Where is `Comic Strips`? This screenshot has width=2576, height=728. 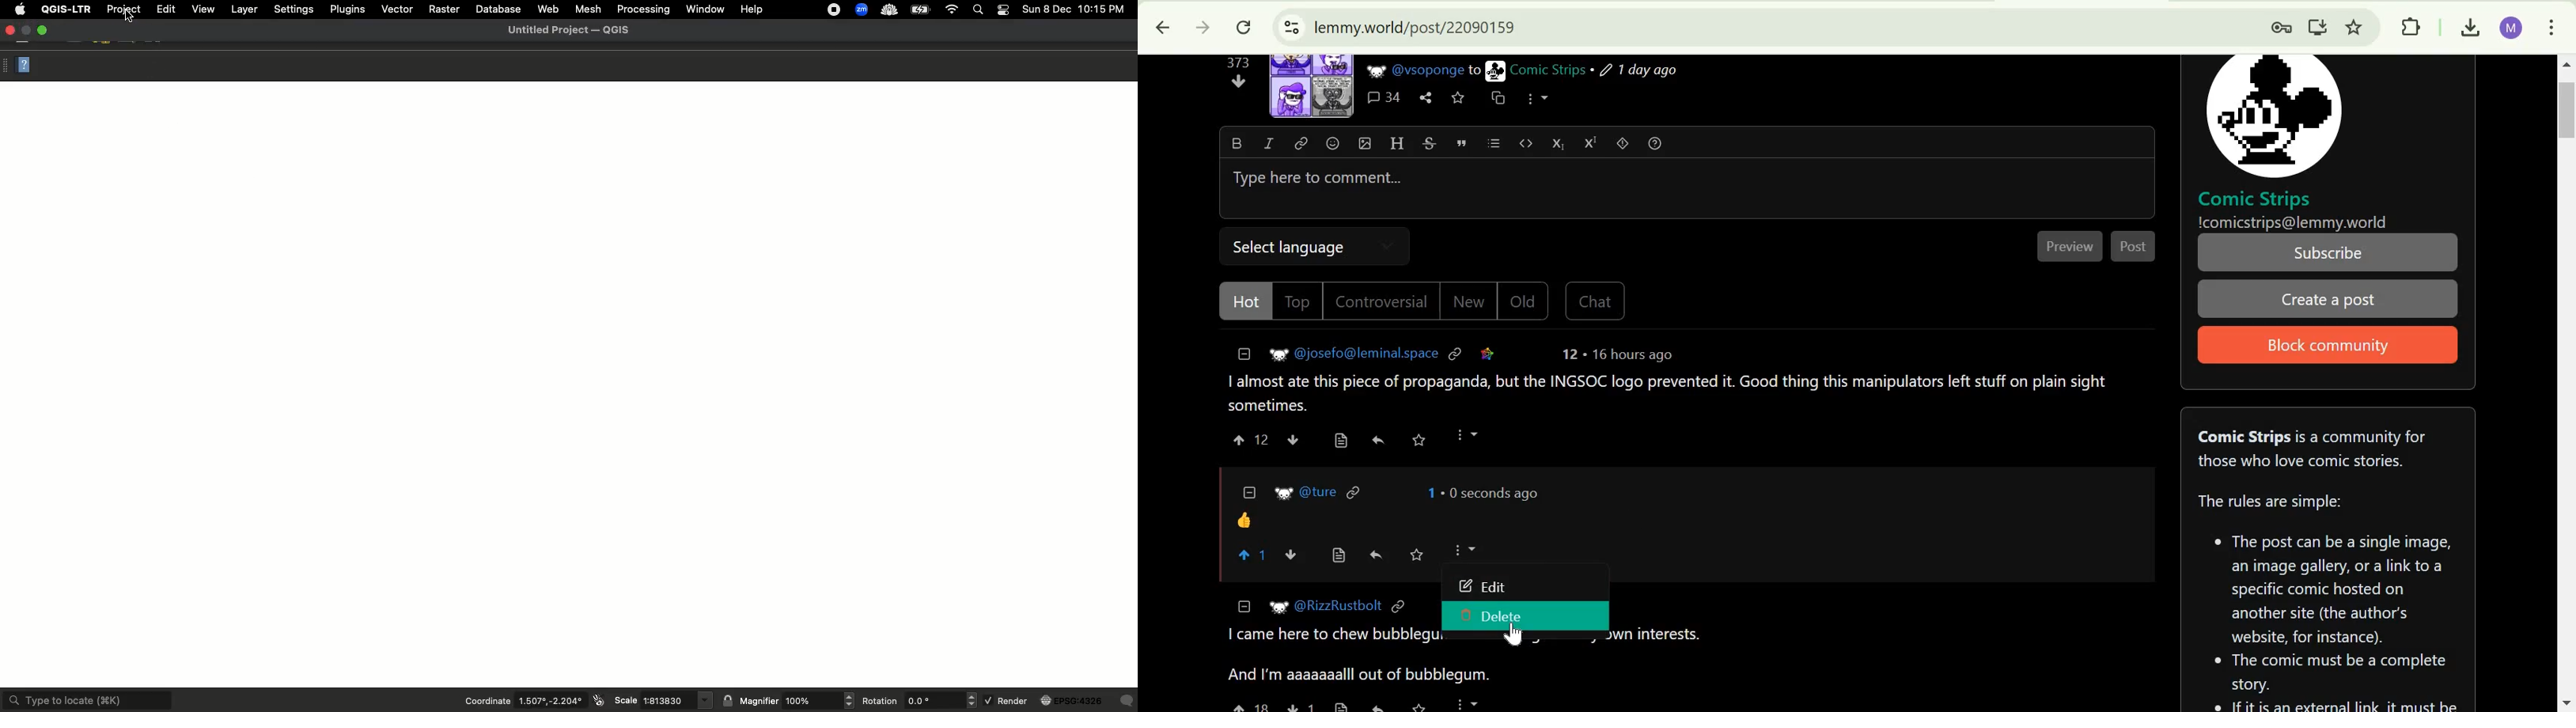
Comic Strips is located at coordinates (1548, 70).